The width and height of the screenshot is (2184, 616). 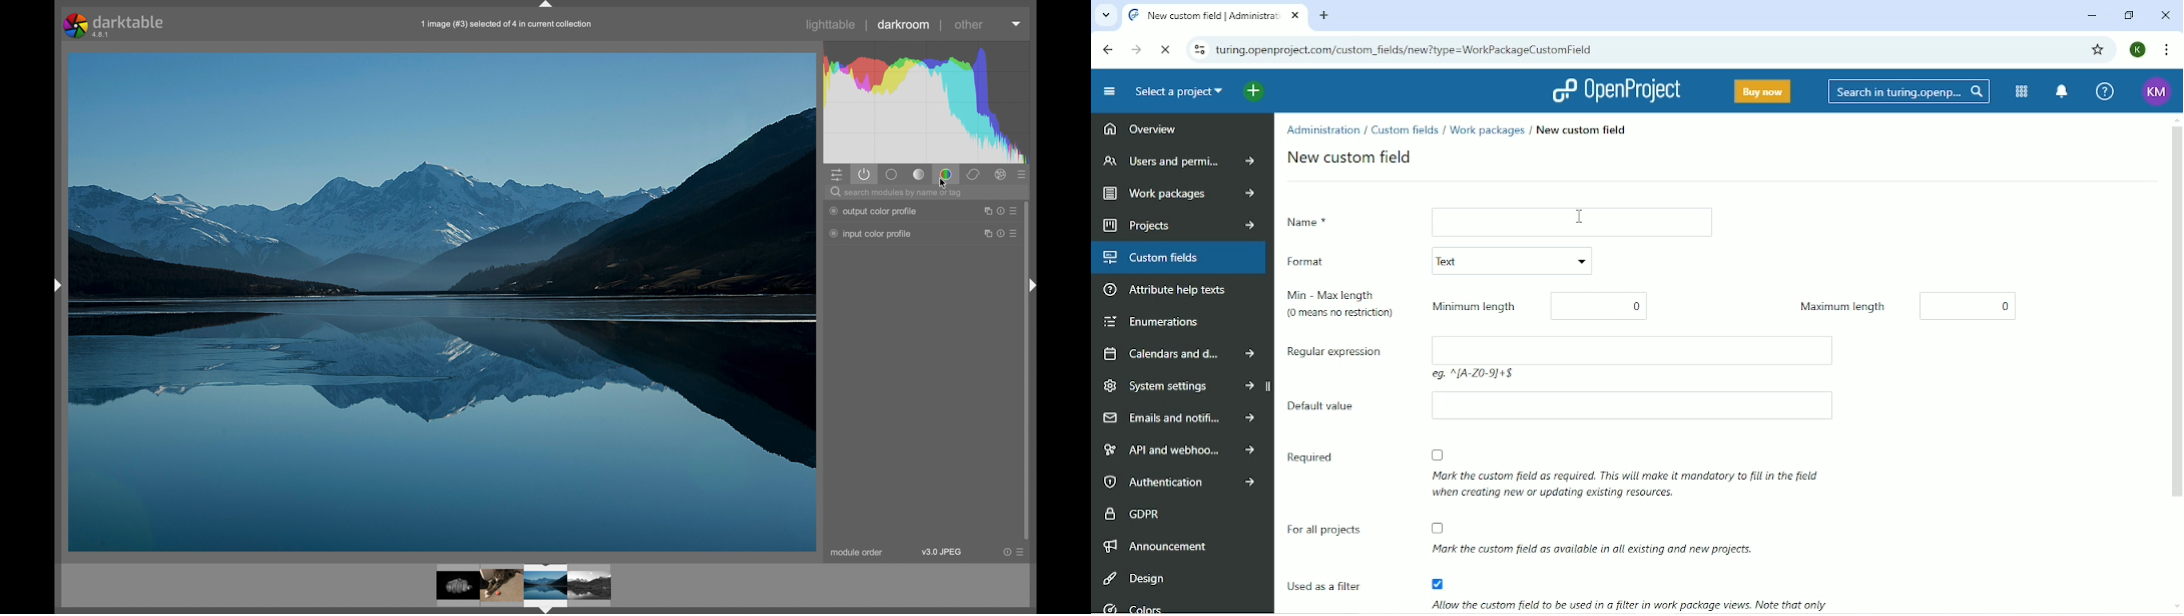 I want to click on Used as a filter, so click(x=1327, y=593).